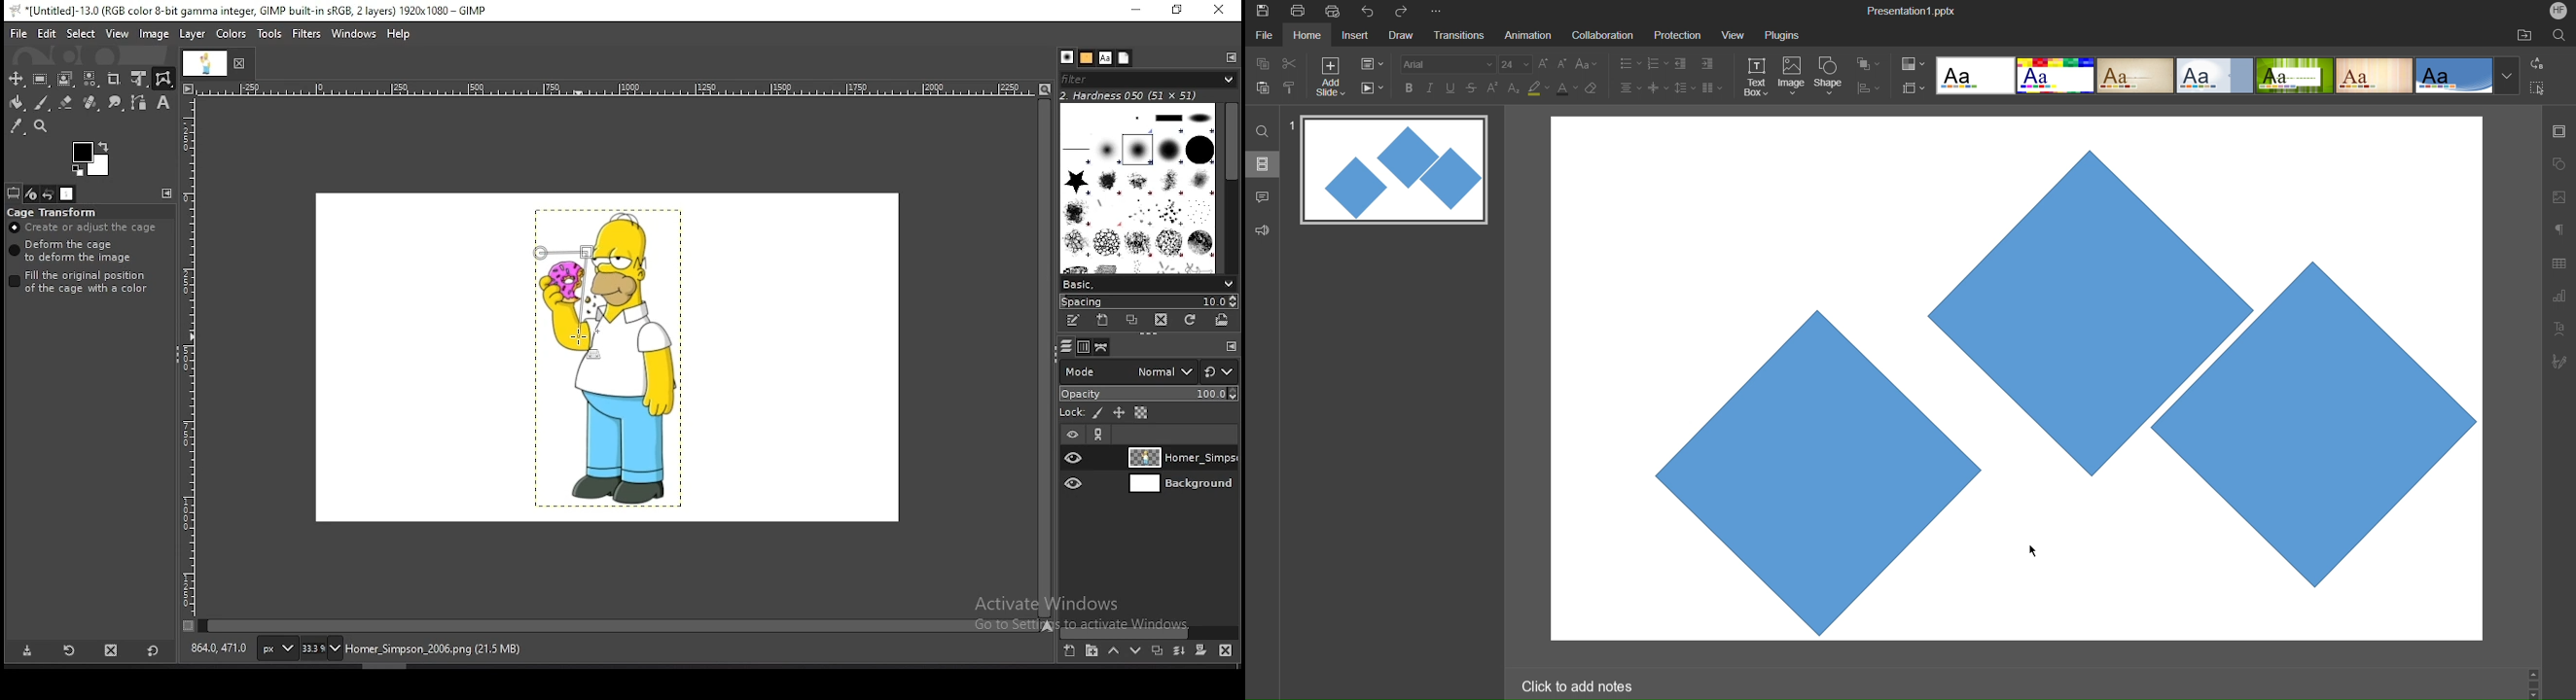  Describe the element at coordinates (90, 102) in the screenshot. I see `healing tool` at that location.